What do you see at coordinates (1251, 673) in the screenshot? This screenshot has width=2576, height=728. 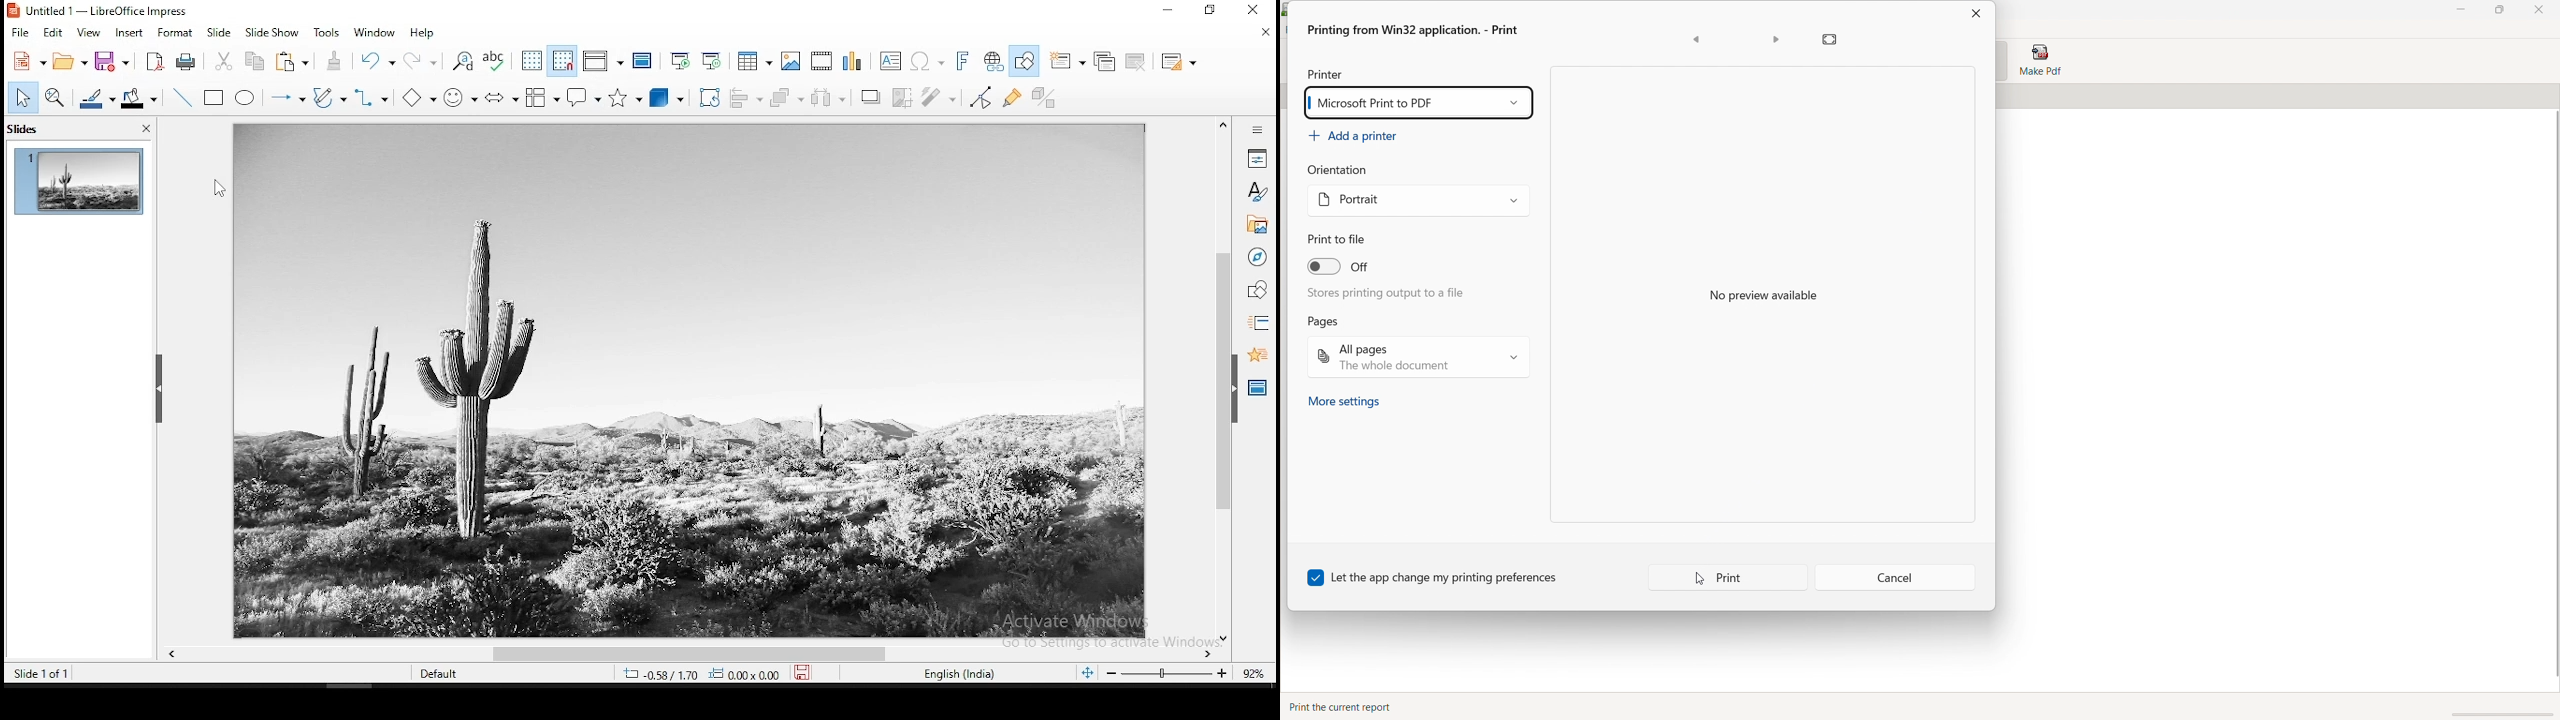 I see `zoom level` at bounding box center [1251, 673].